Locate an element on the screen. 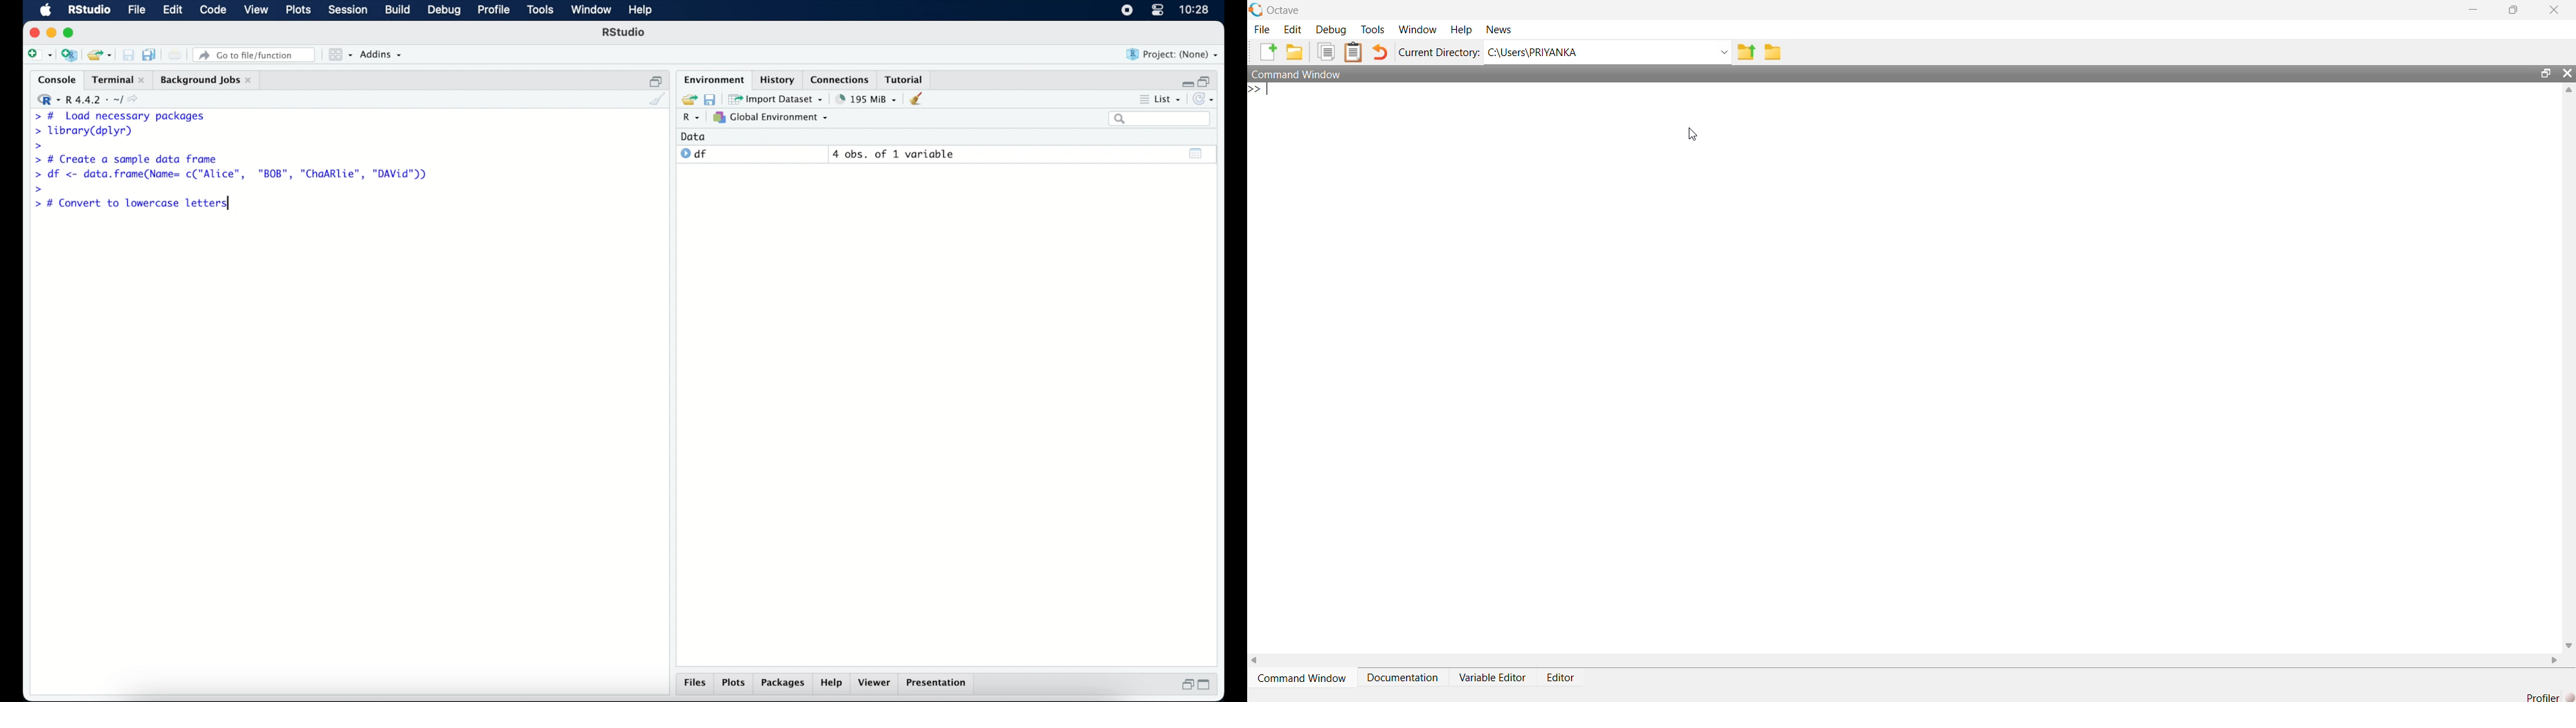 Image resolution: width=2576 pixels, height=728 pixels. > # Convert to lowercase letters| is located at coordinates (133, 203).